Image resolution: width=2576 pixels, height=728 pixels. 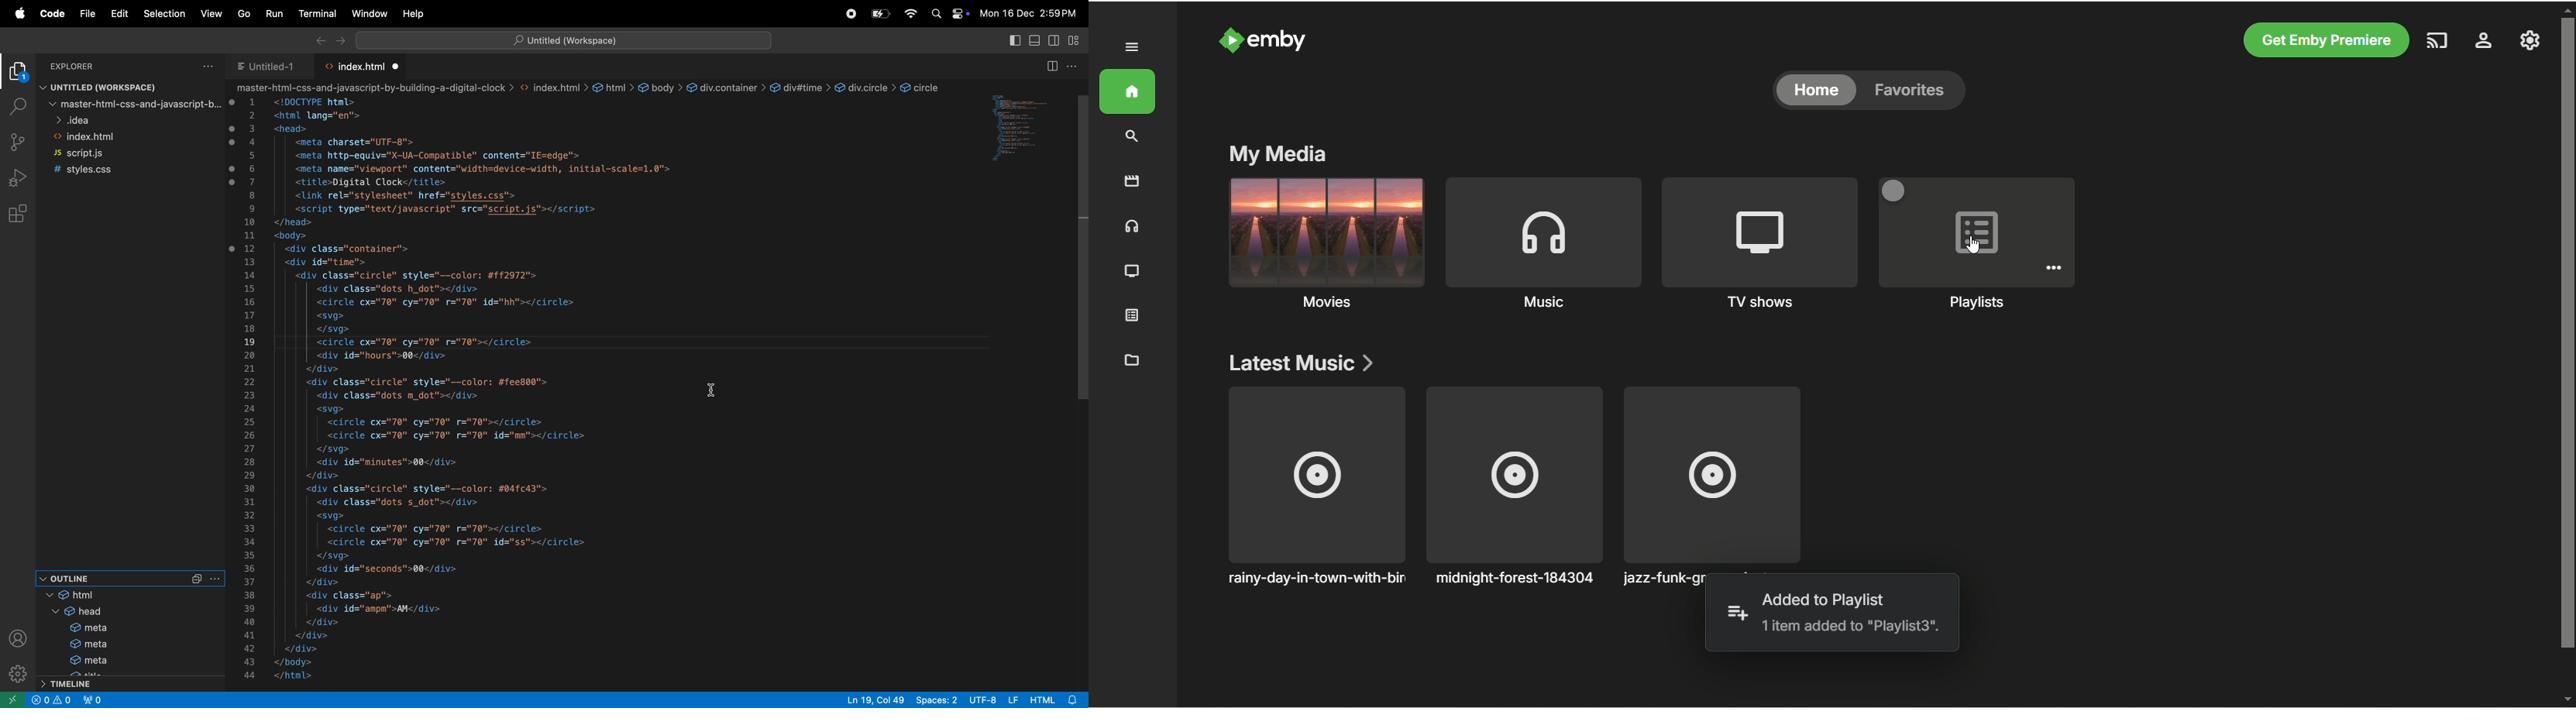 I want to click on cursor, so click(x=720, y=390).